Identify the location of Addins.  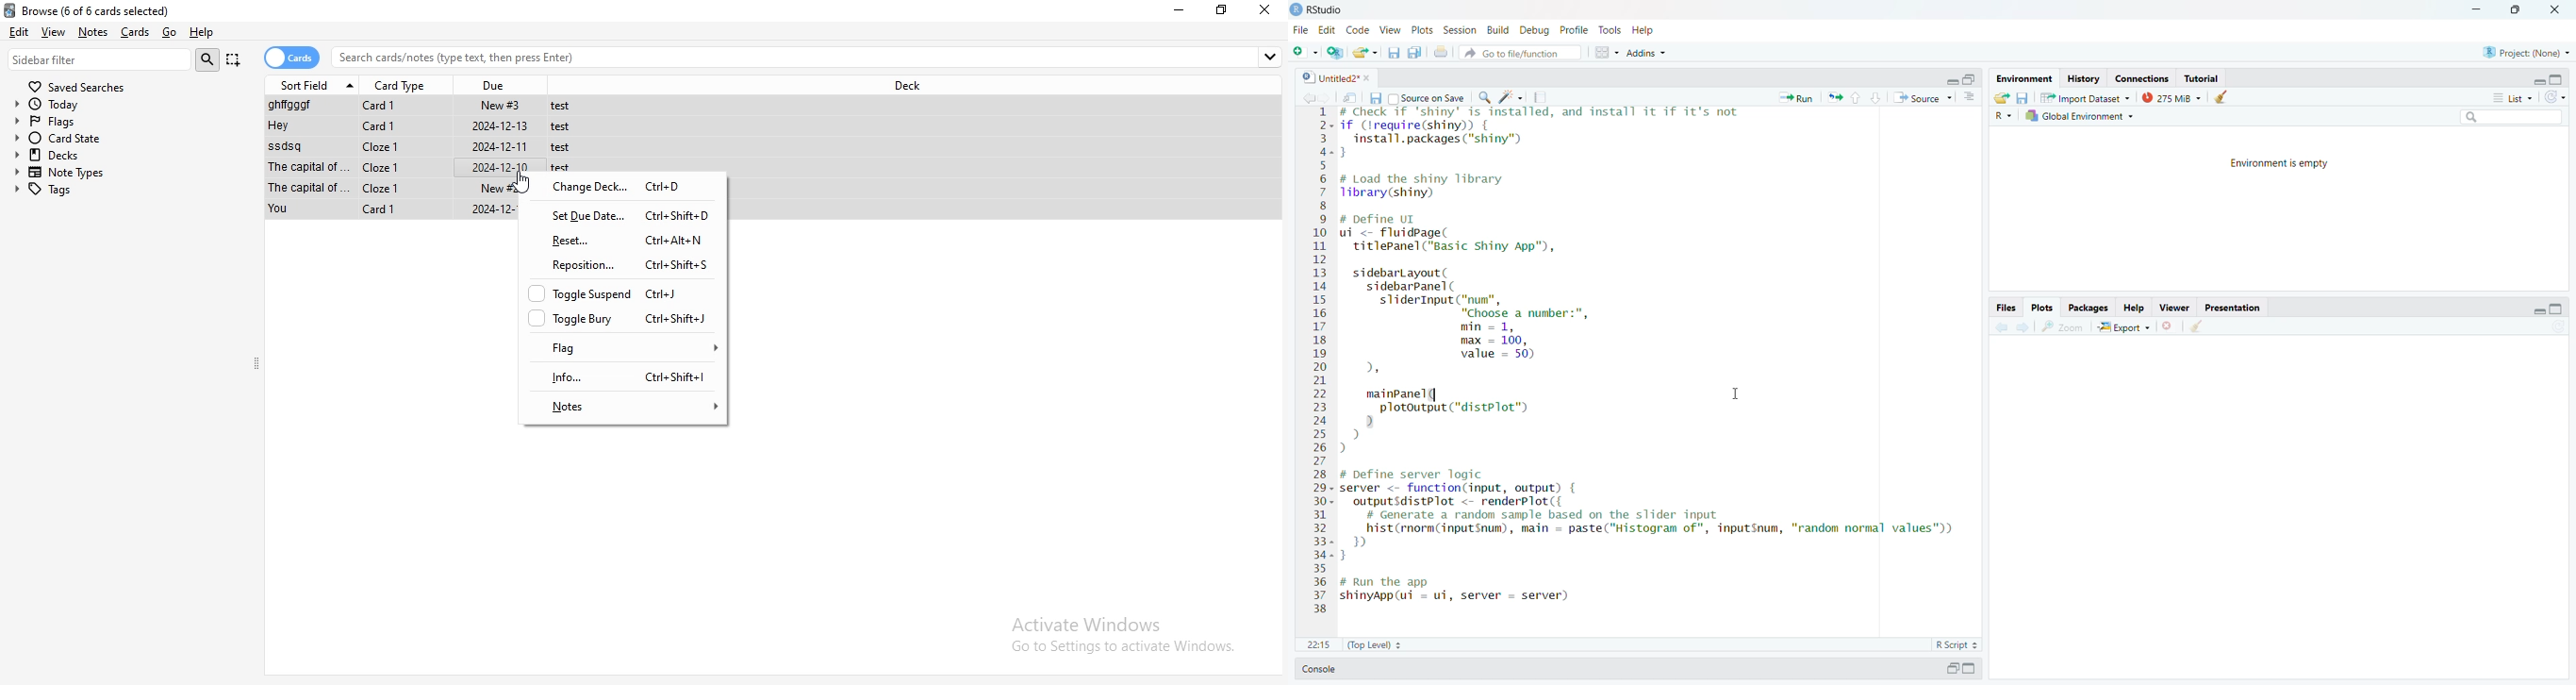
(1648, 52).